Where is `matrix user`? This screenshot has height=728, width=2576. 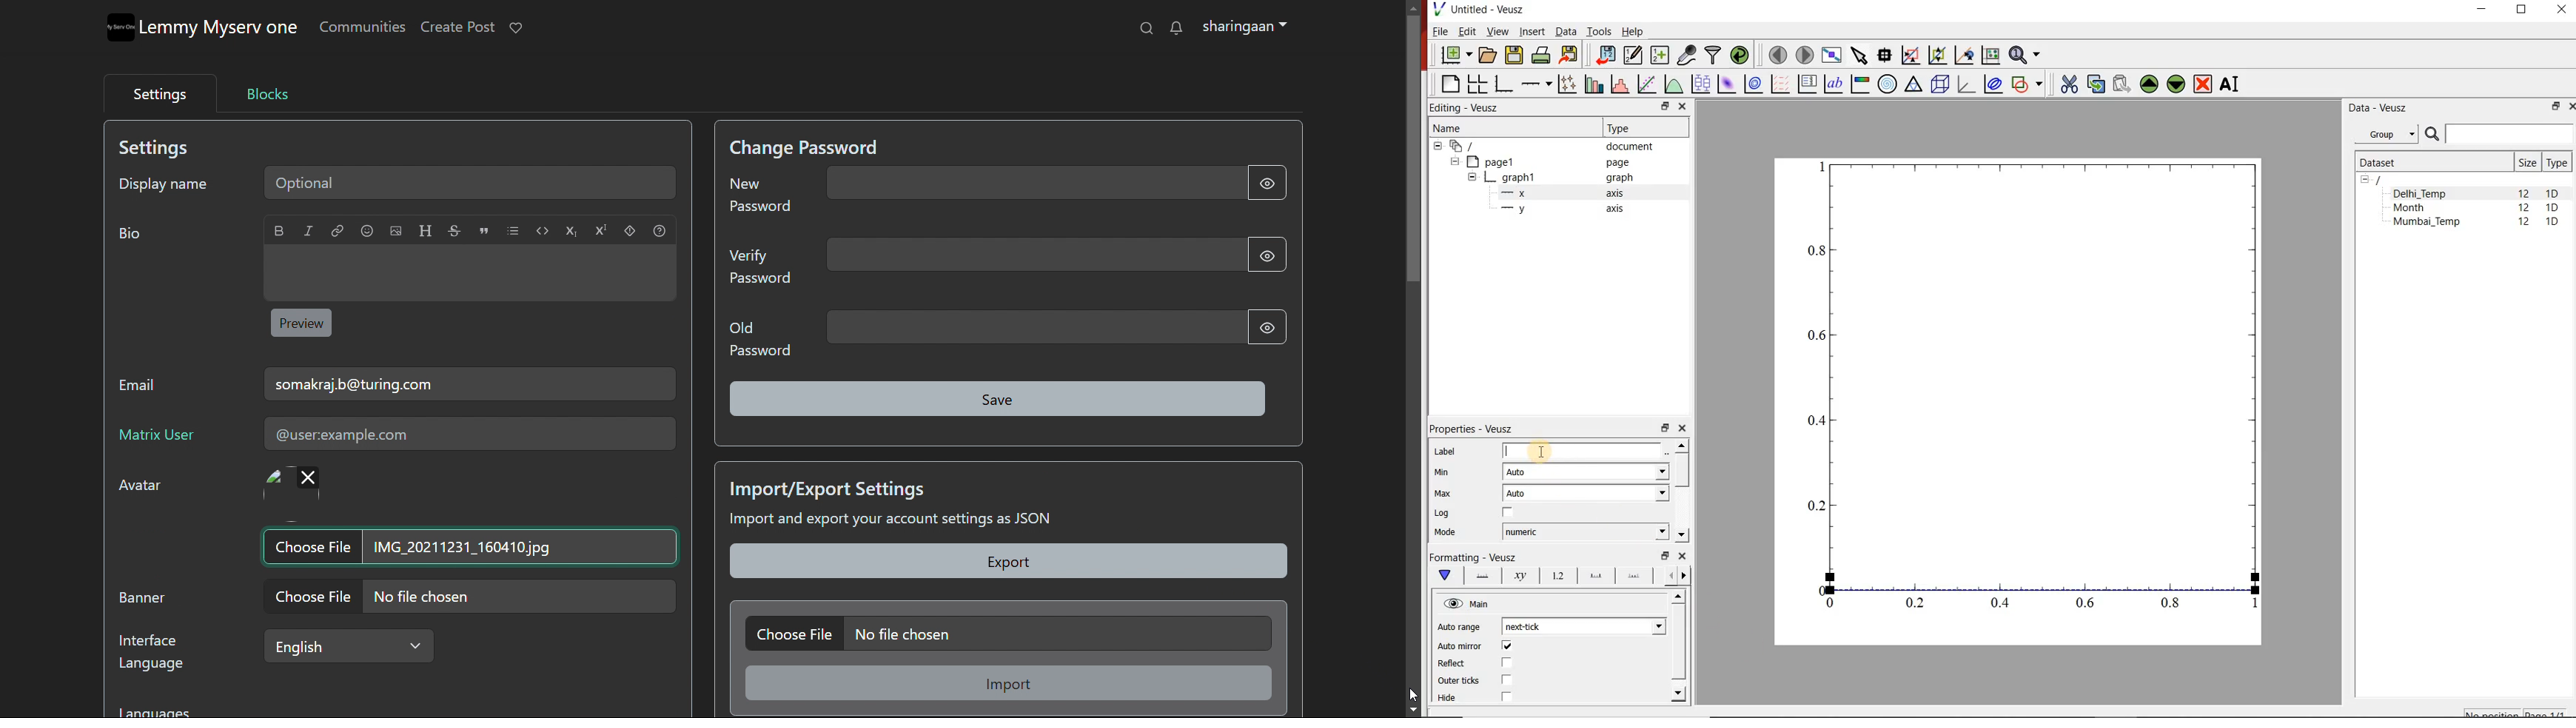 matrix user is located at coordinates (468, 435).